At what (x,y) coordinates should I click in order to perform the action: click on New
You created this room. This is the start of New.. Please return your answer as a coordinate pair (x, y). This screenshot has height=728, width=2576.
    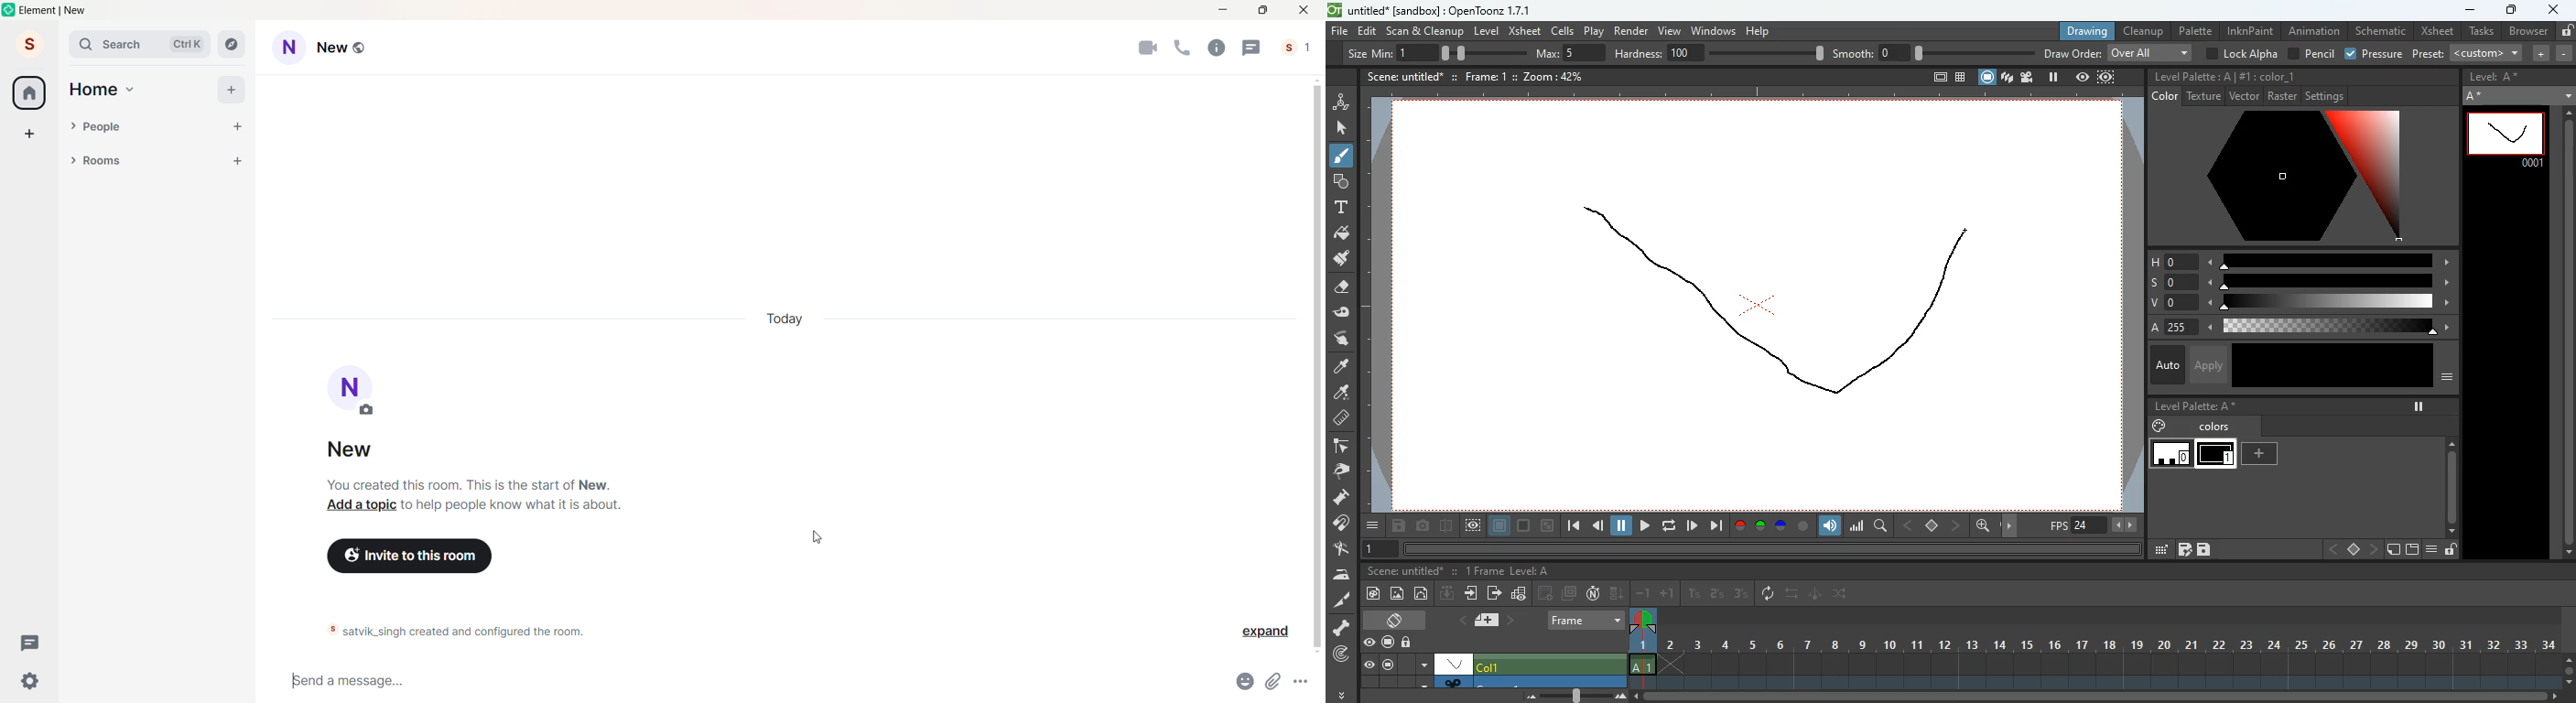
    Looking at the image, I should click on (470, 466).